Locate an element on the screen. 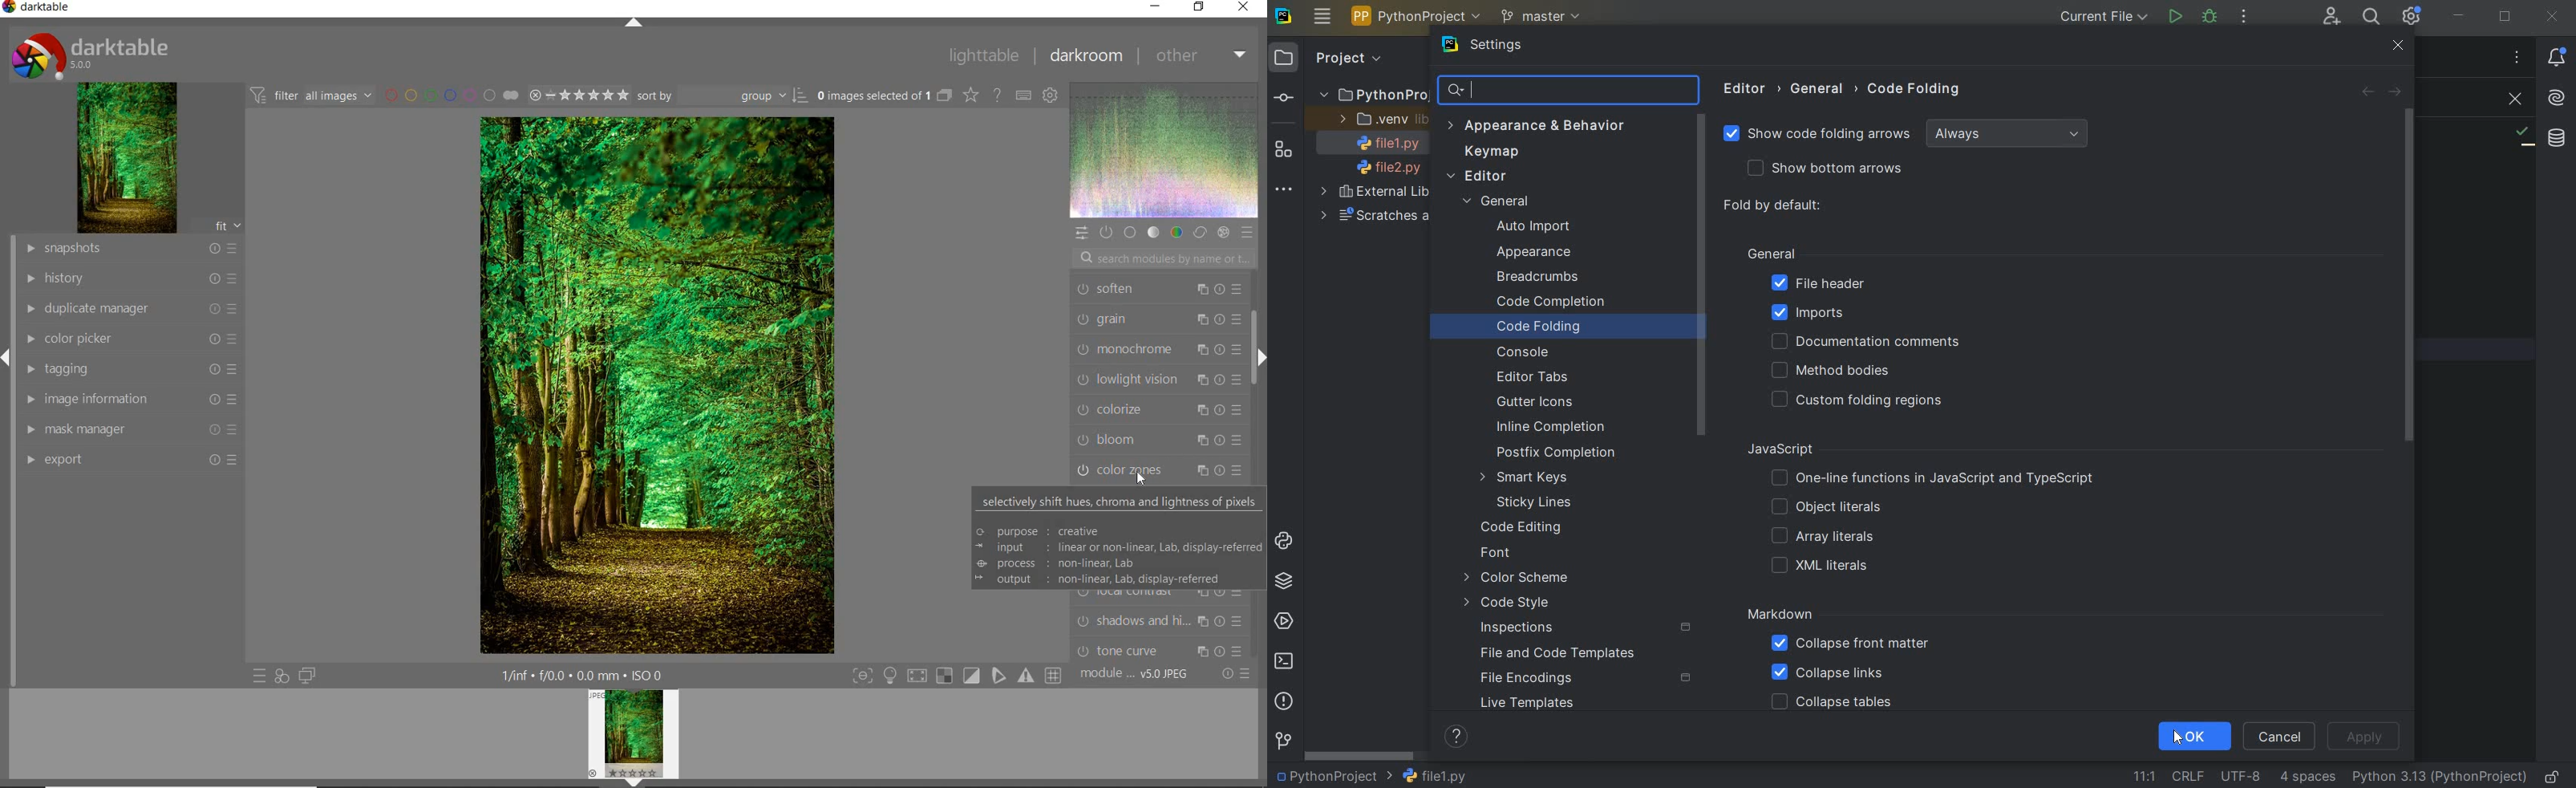  DOCUMENTATION COMMENTS is located at coordinates (1864, 342).